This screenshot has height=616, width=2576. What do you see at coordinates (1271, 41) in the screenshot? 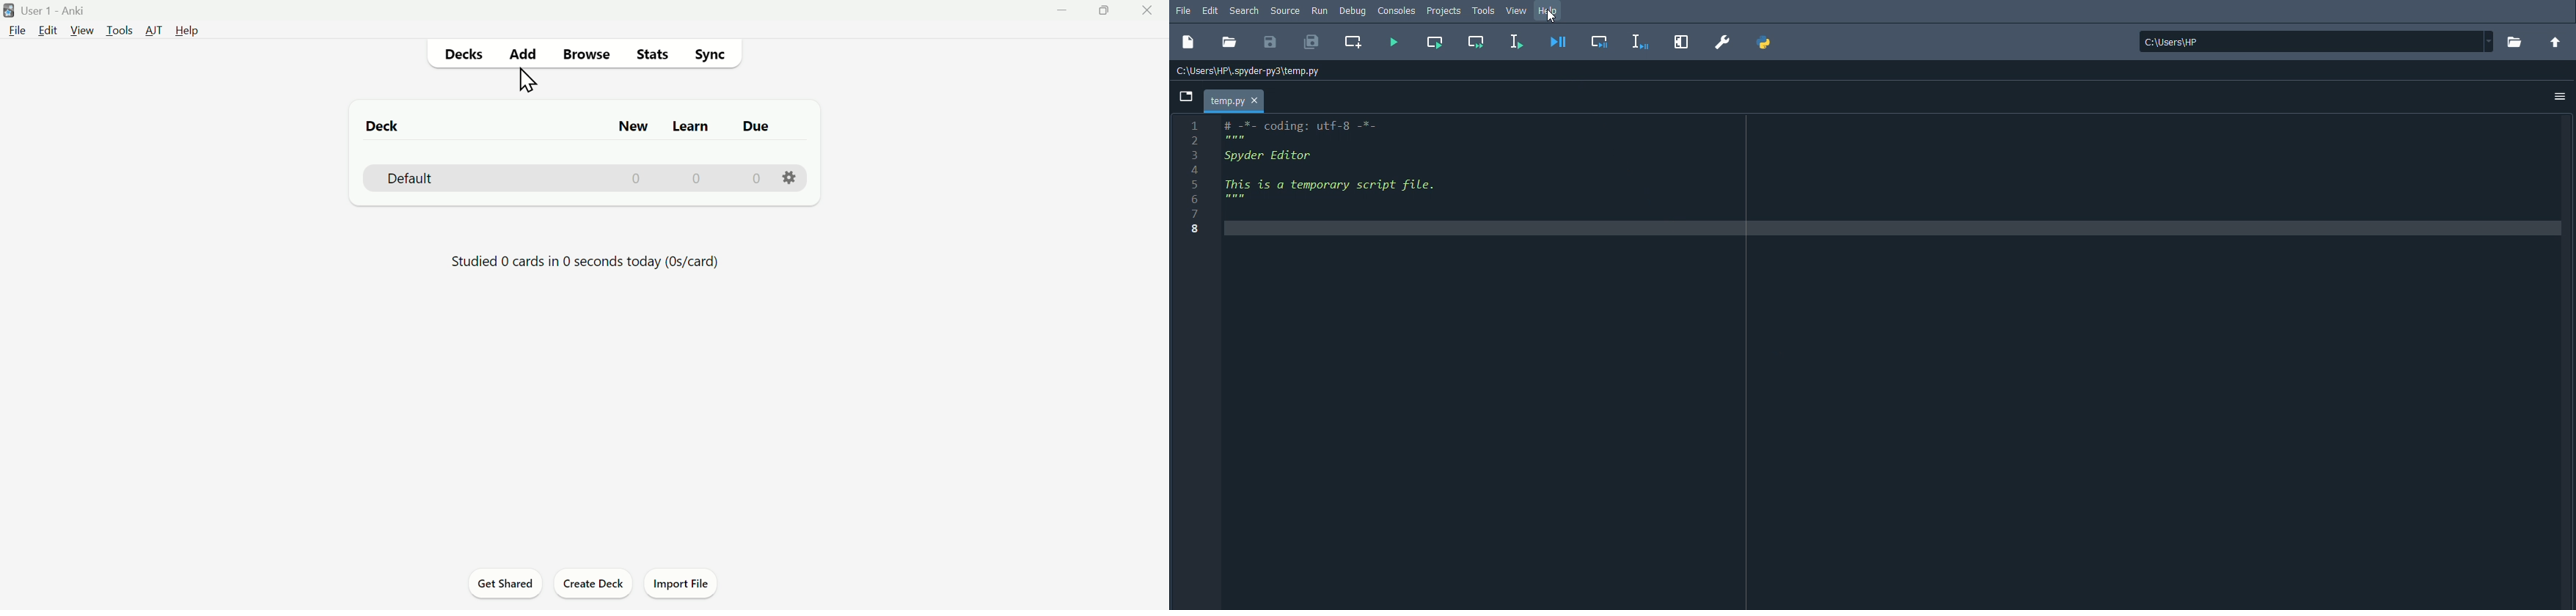
I see `Save file` at bounding box center [1271, 41].